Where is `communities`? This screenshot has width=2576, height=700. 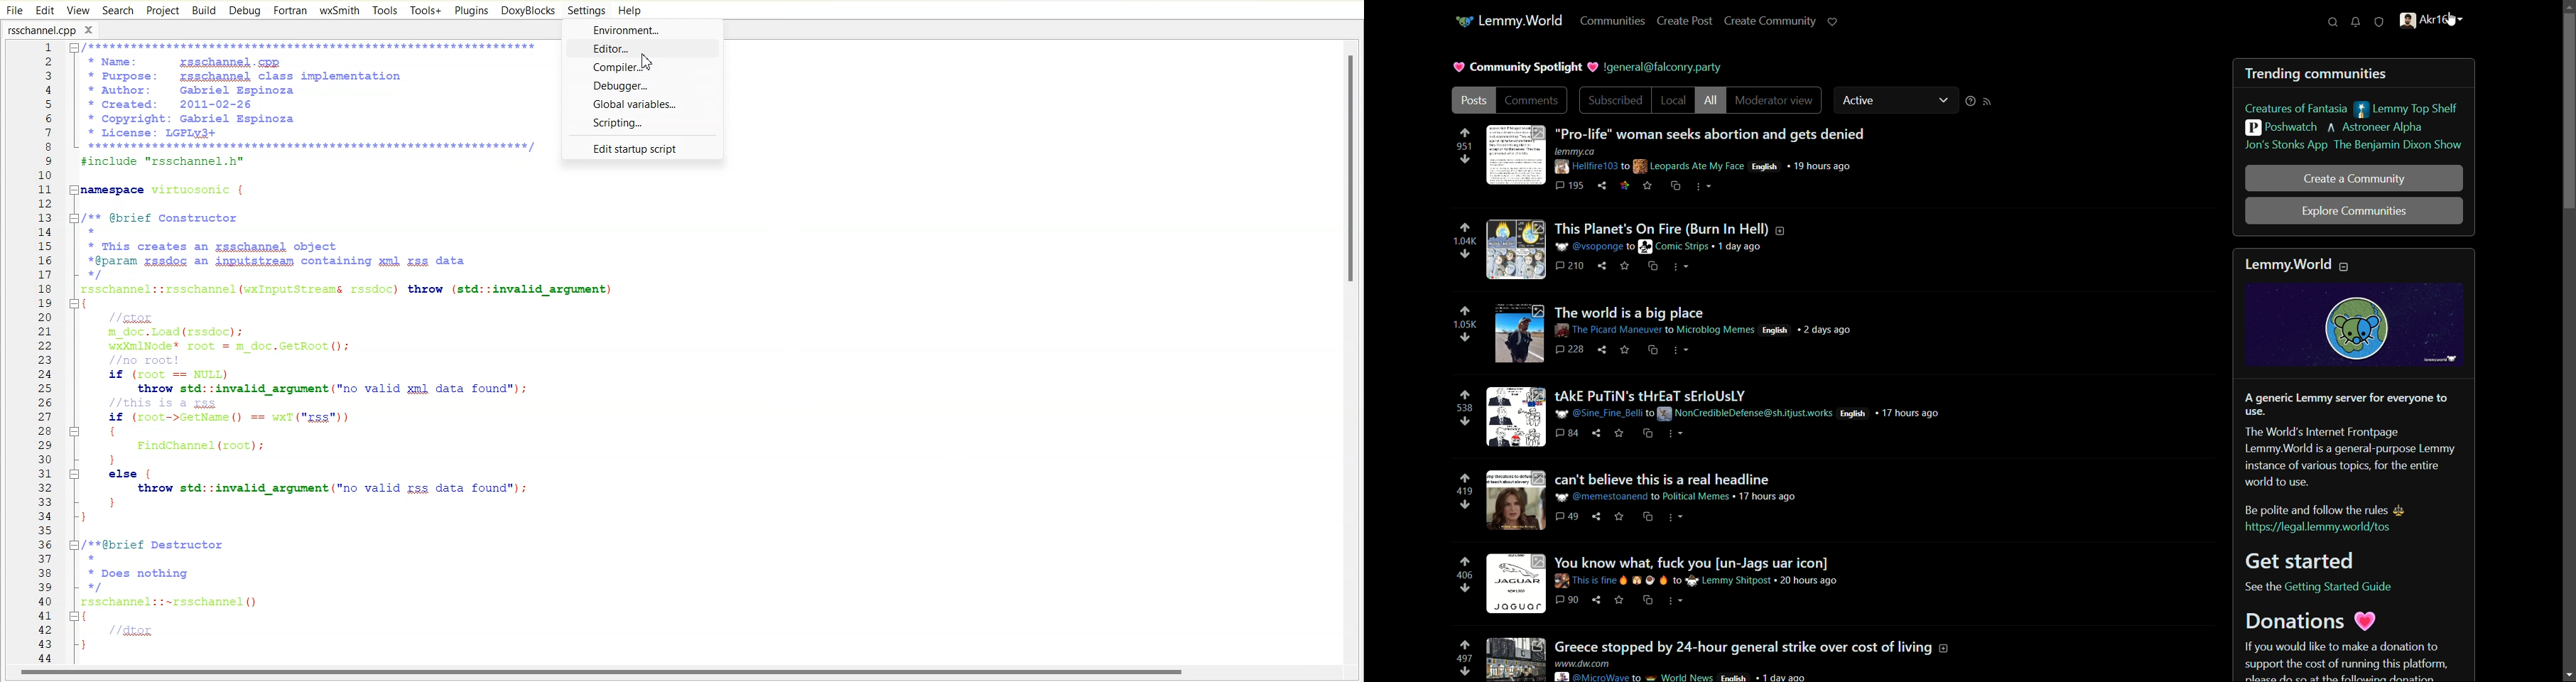
communities is located at coordinates (1615, 21).